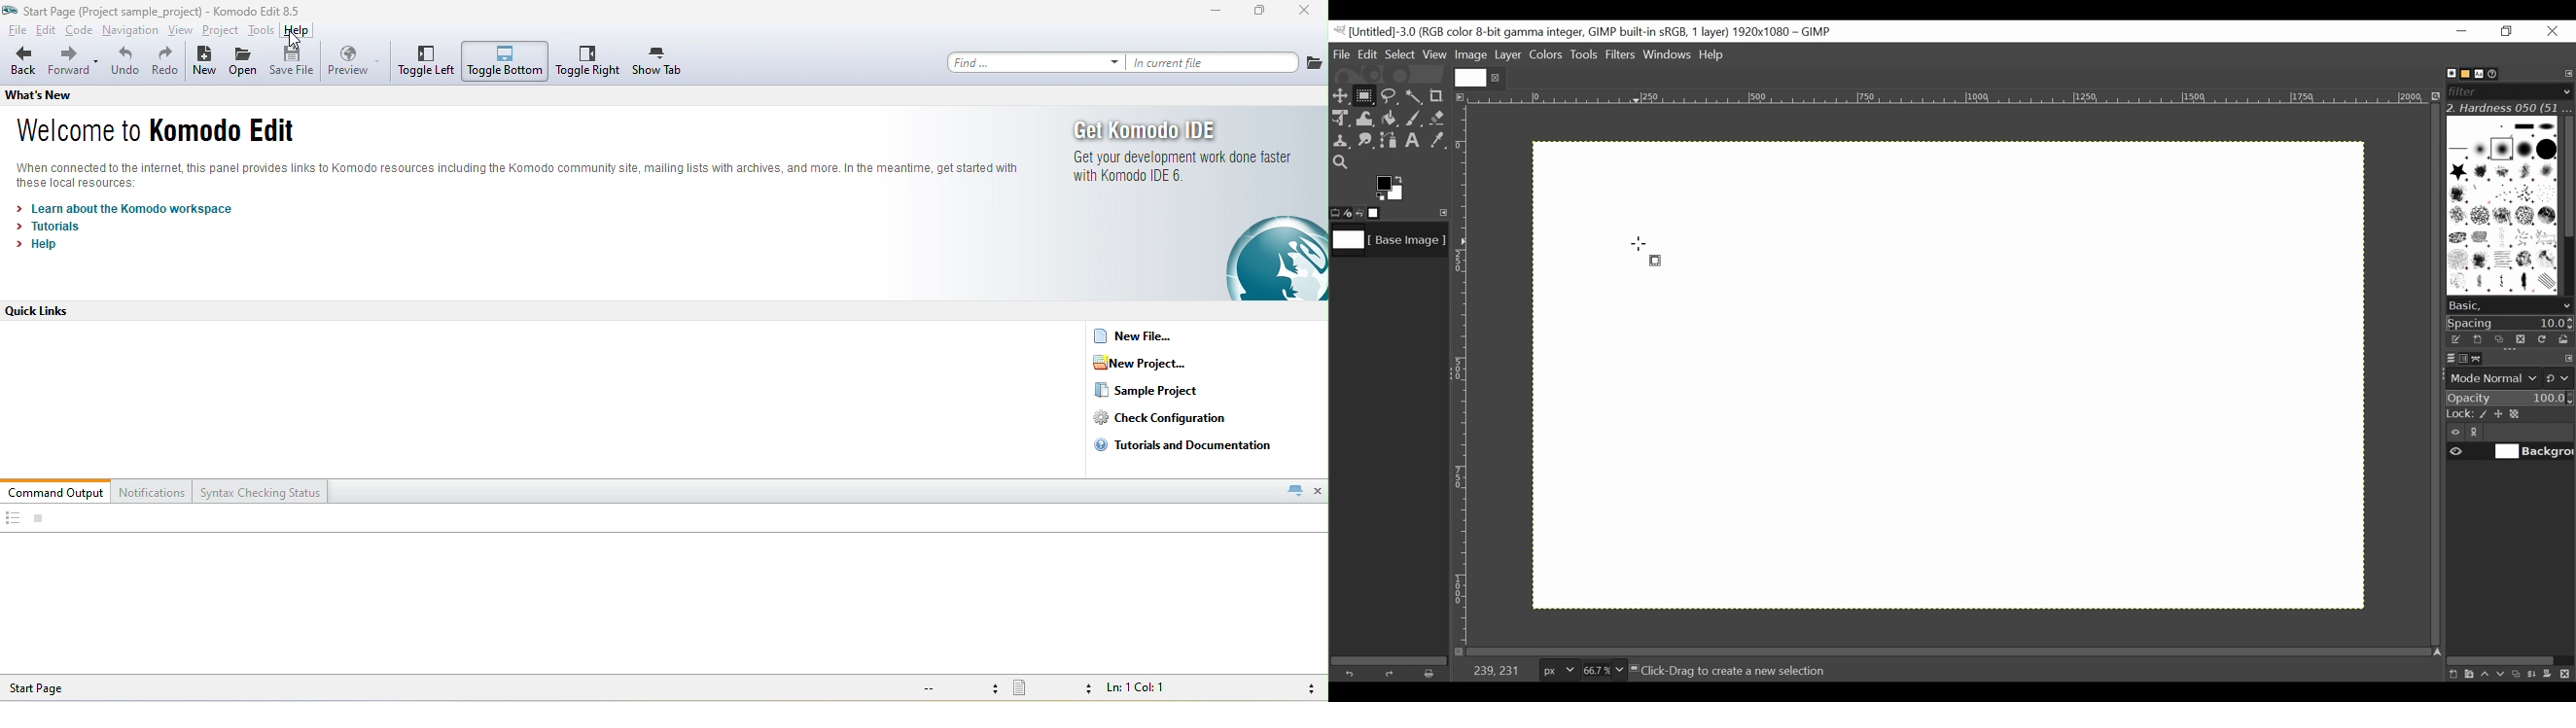 The width and height of the screenshot is (2576, 728). What do you see at coordinates (2445, 73) in the screenshot?
I see `Brushes` at bounding box center [2445, 73].